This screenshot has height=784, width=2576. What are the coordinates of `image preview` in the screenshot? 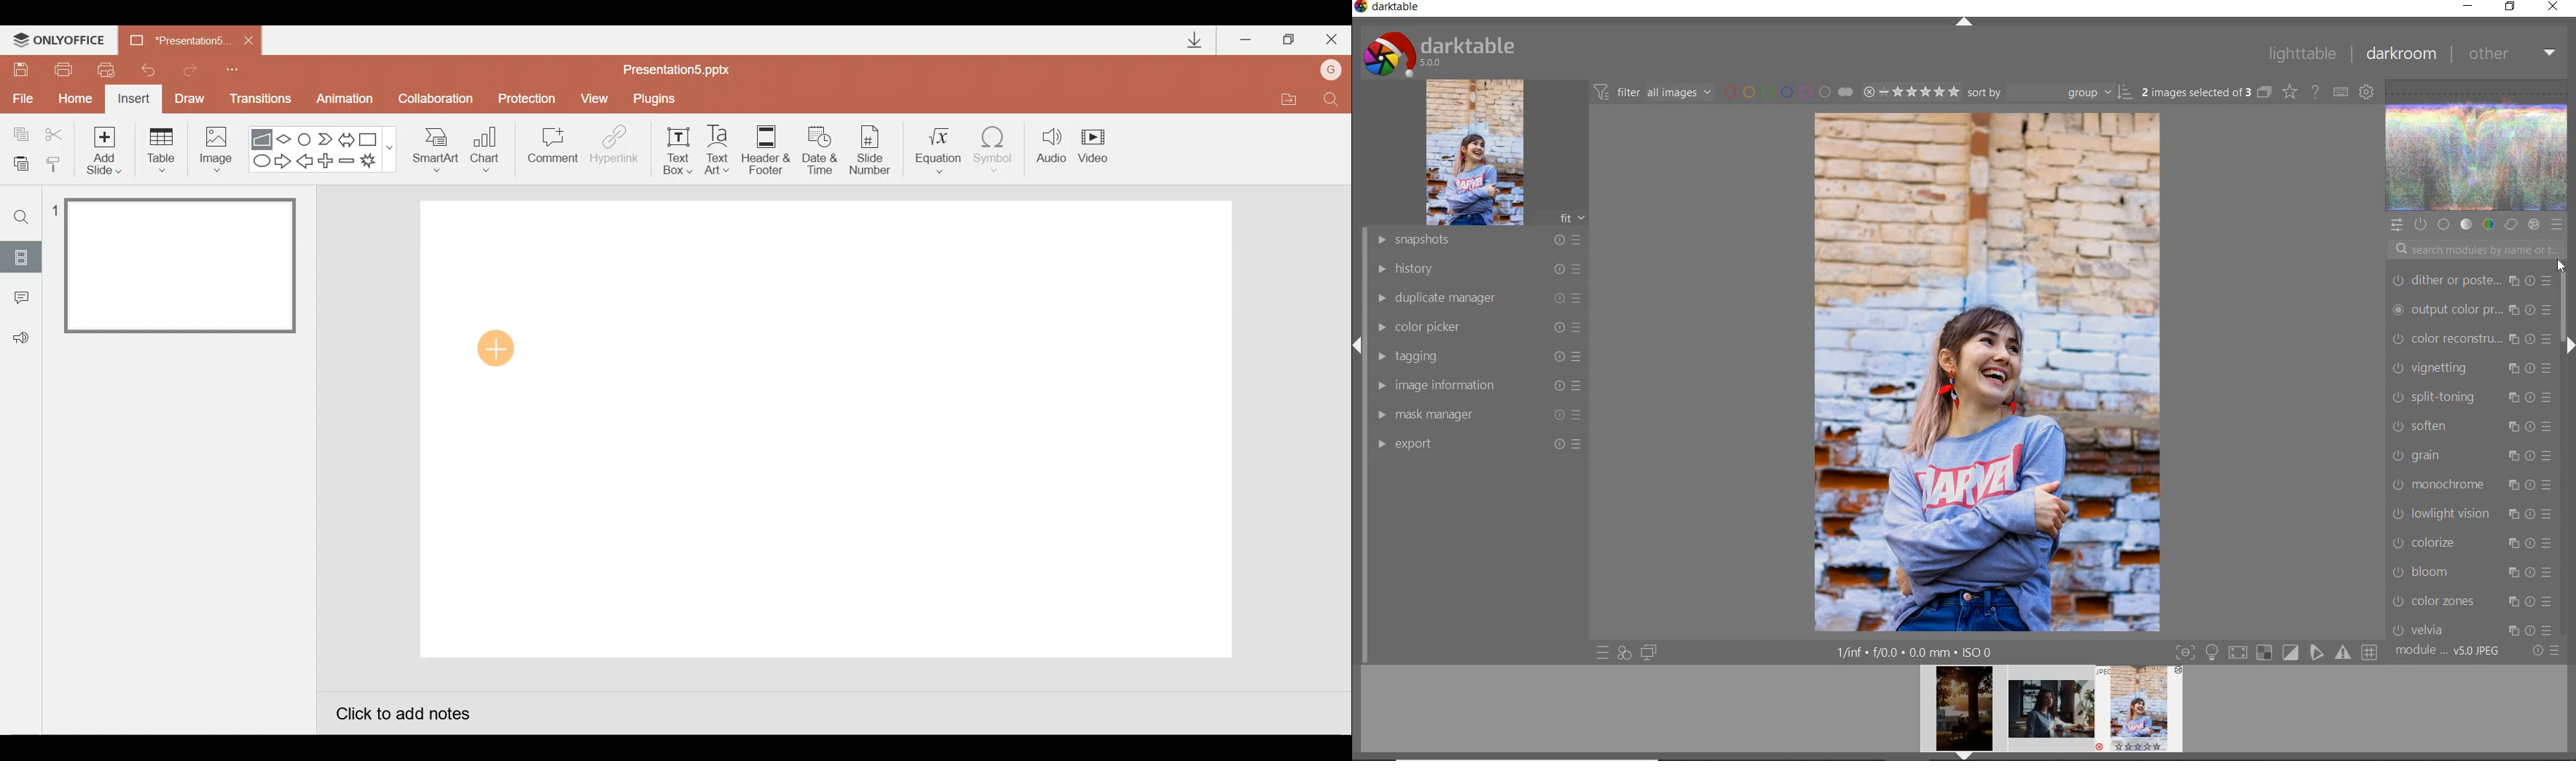 It's located at (1960, 713).